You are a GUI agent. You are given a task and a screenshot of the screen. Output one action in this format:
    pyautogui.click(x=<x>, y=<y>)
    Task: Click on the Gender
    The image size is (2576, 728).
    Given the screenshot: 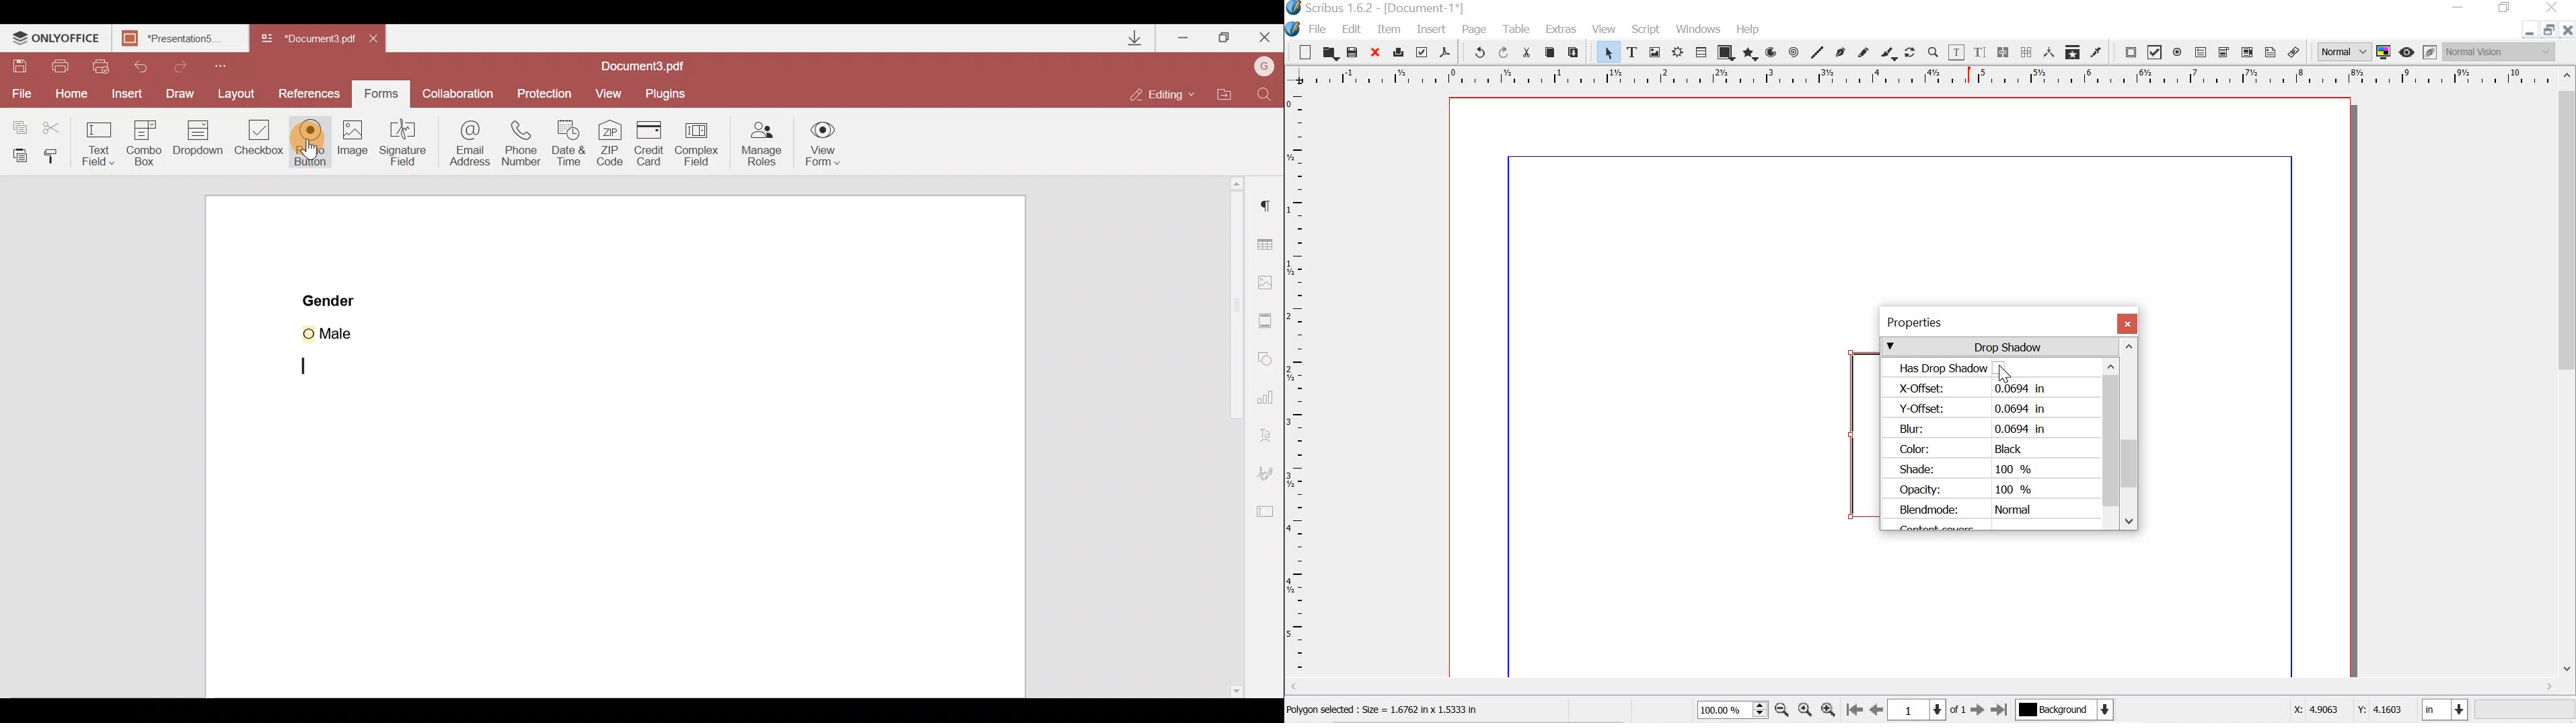 What is the action you would take?
    pyautogui.click(x=330, y=299)
    